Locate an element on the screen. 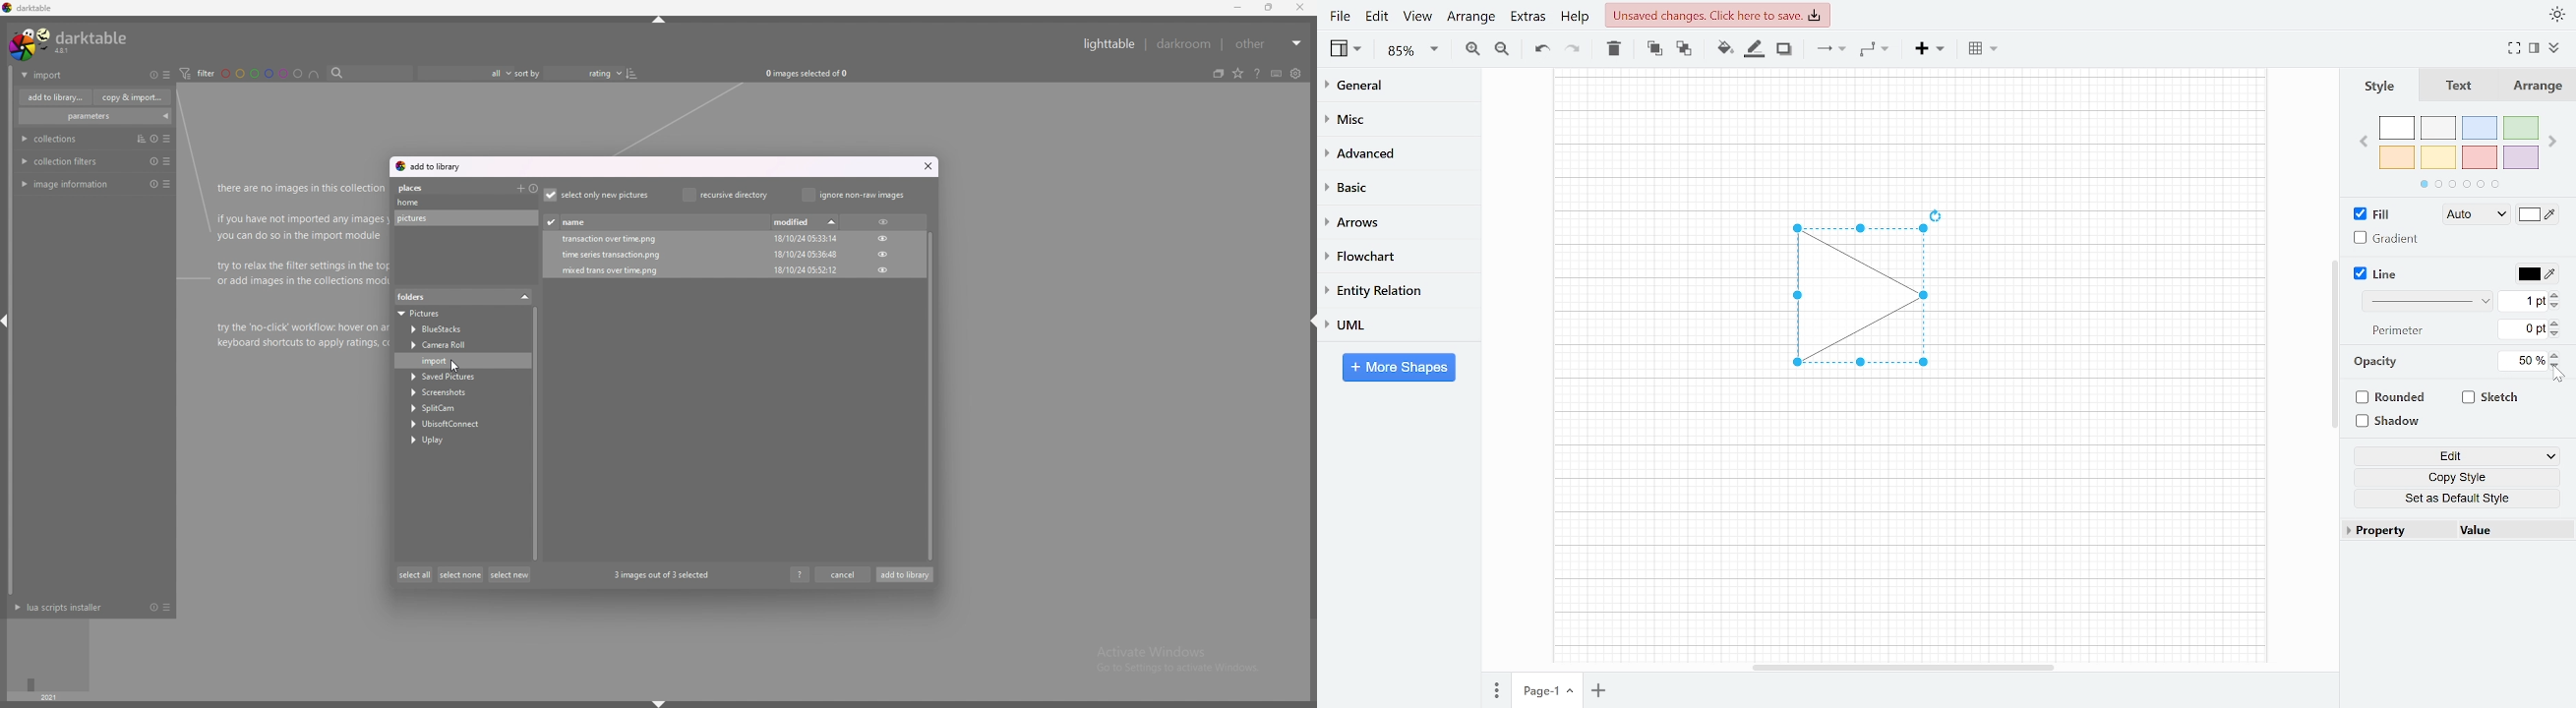  Copy style is located at coordinates (2461, 478).